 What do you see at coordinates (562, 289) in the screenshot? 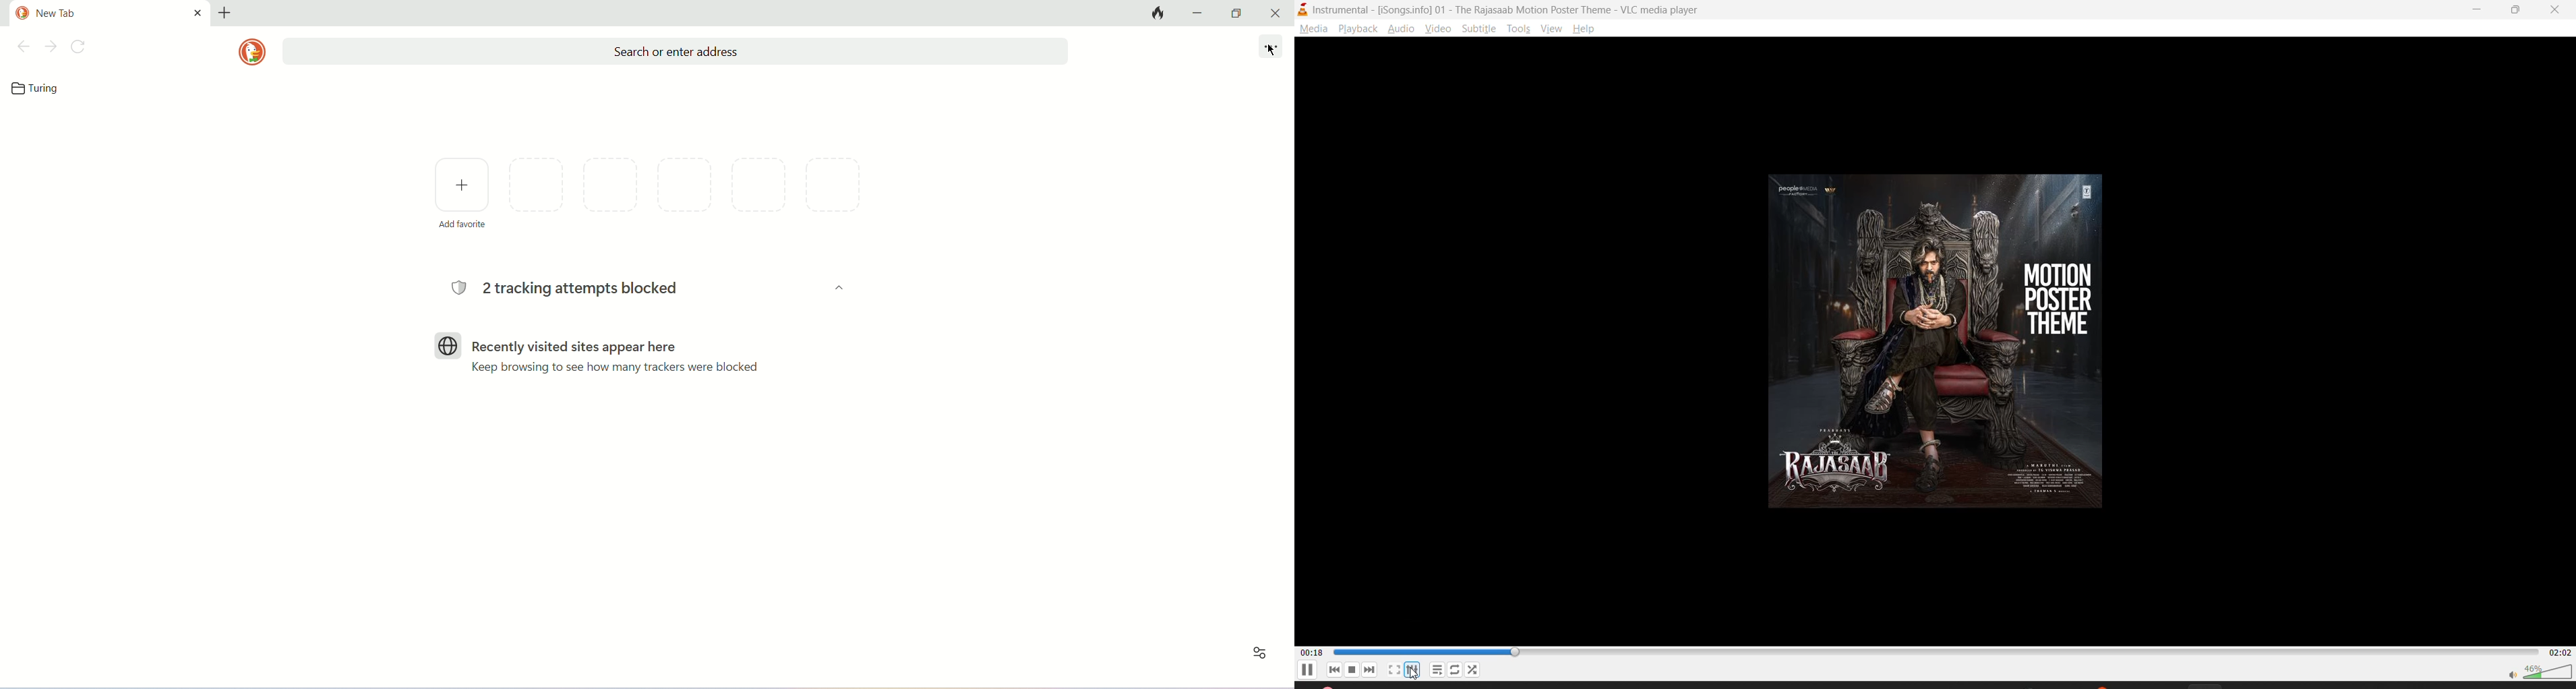
I see ` 2 tracking attempts blocked` at bounding box center [562, 289].